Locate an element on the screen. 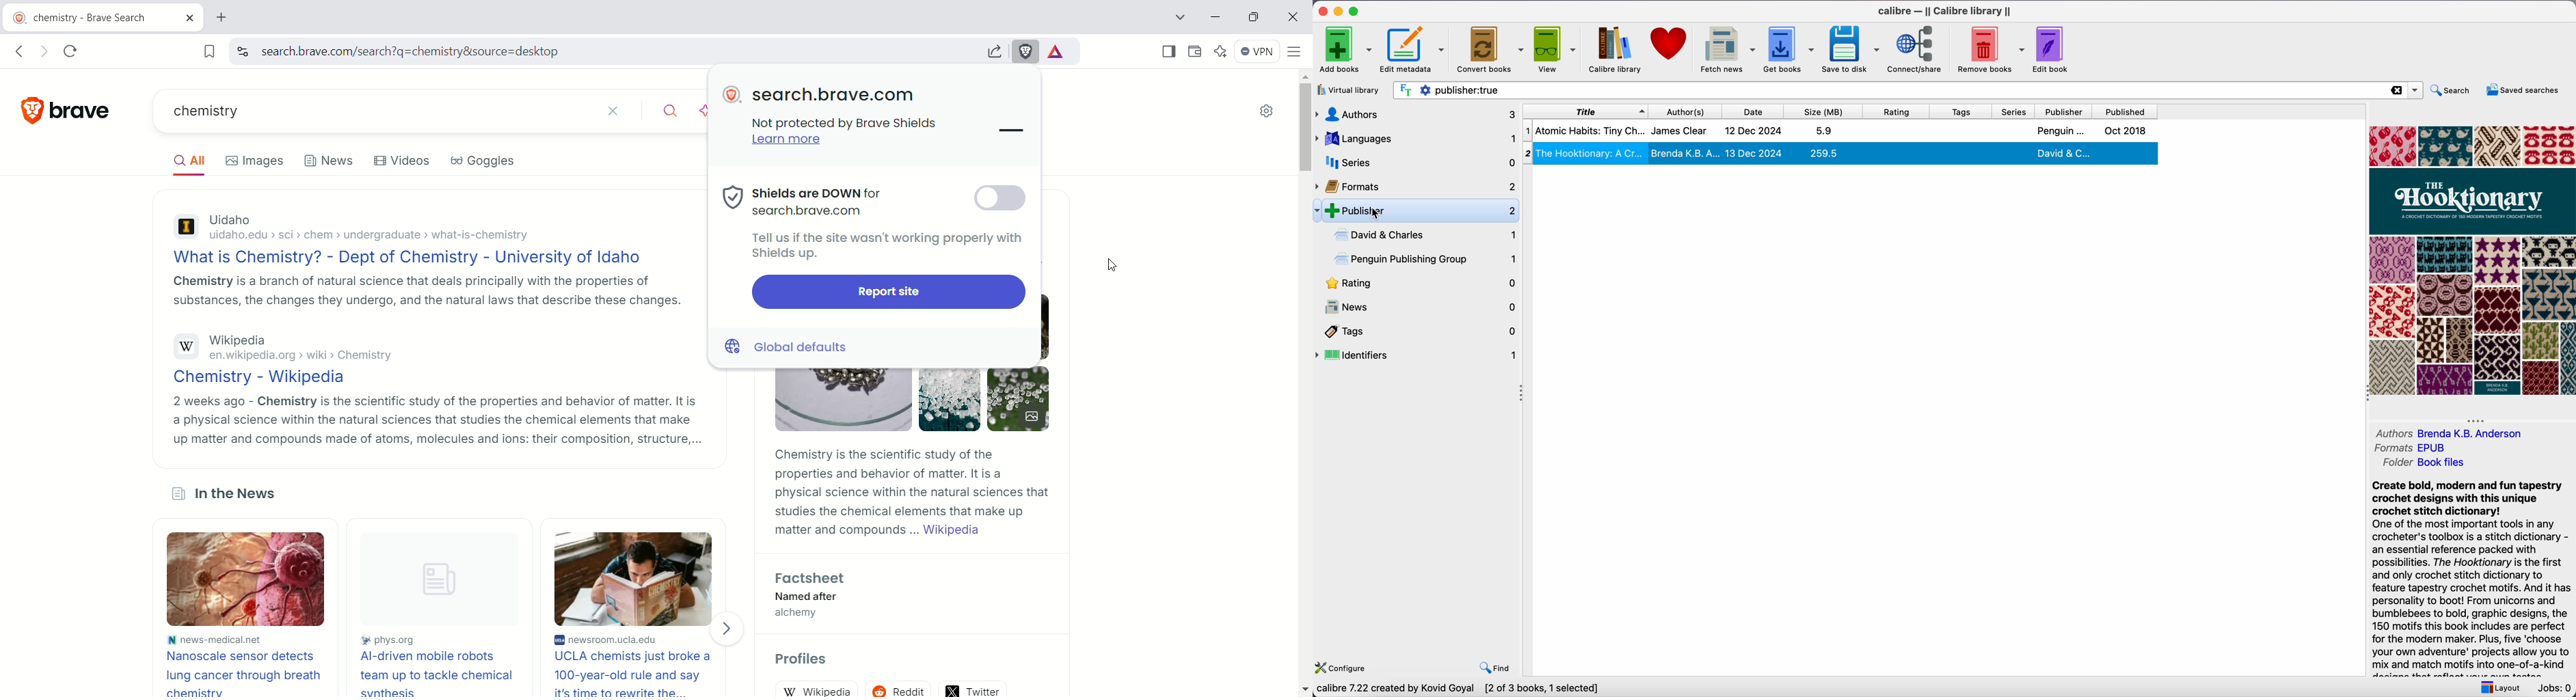 The height and width of the screenshot is (700, 2576). Authors Brenda  K.B. Anderson is located at coordinates (2448, 433).